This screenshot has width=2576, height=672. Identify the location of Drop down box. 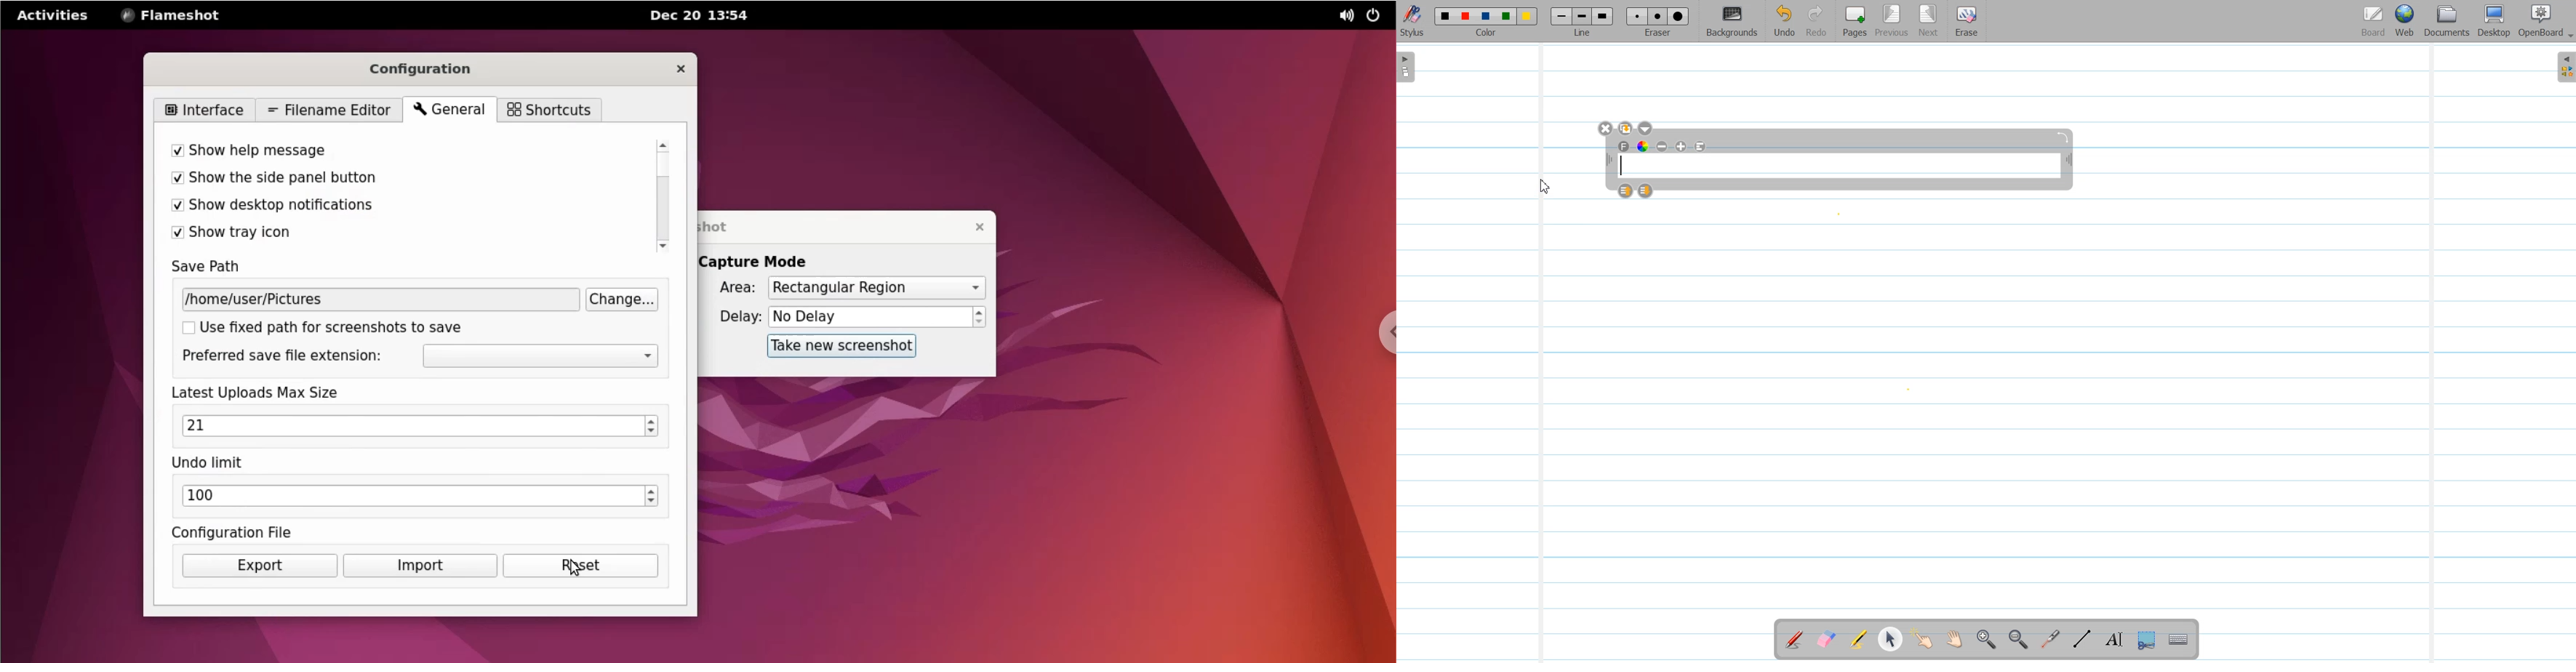
(1647, 129).